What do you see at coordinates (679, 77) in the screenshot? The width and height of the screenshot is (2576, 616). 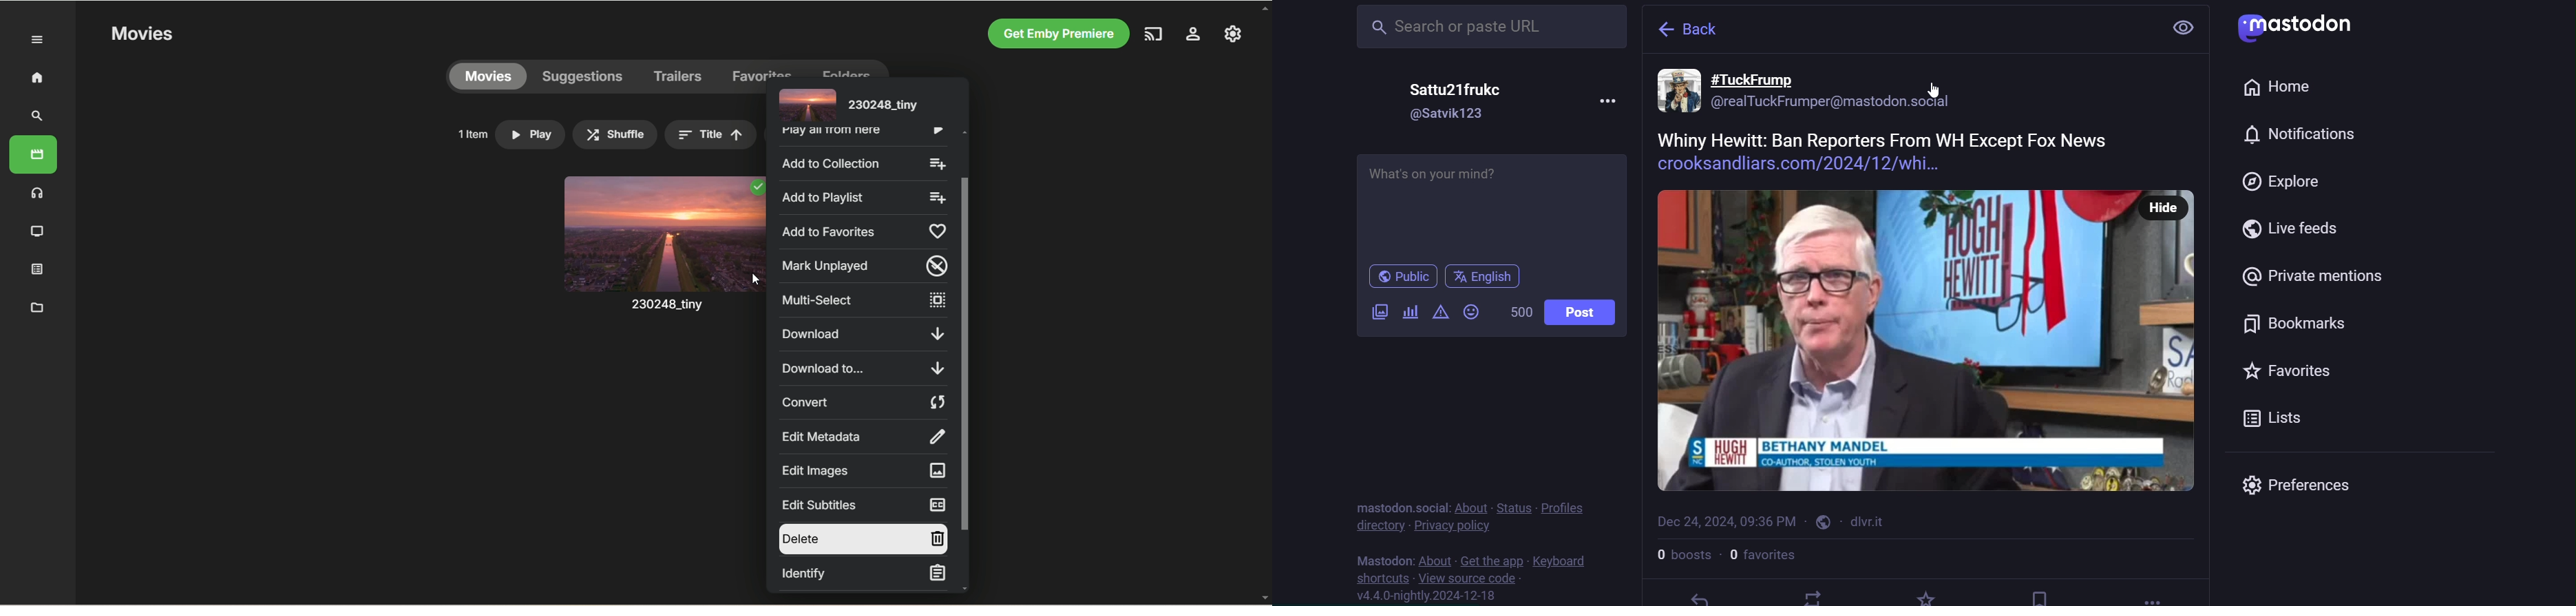 I see `trailers` at bounding box center [679, 77].